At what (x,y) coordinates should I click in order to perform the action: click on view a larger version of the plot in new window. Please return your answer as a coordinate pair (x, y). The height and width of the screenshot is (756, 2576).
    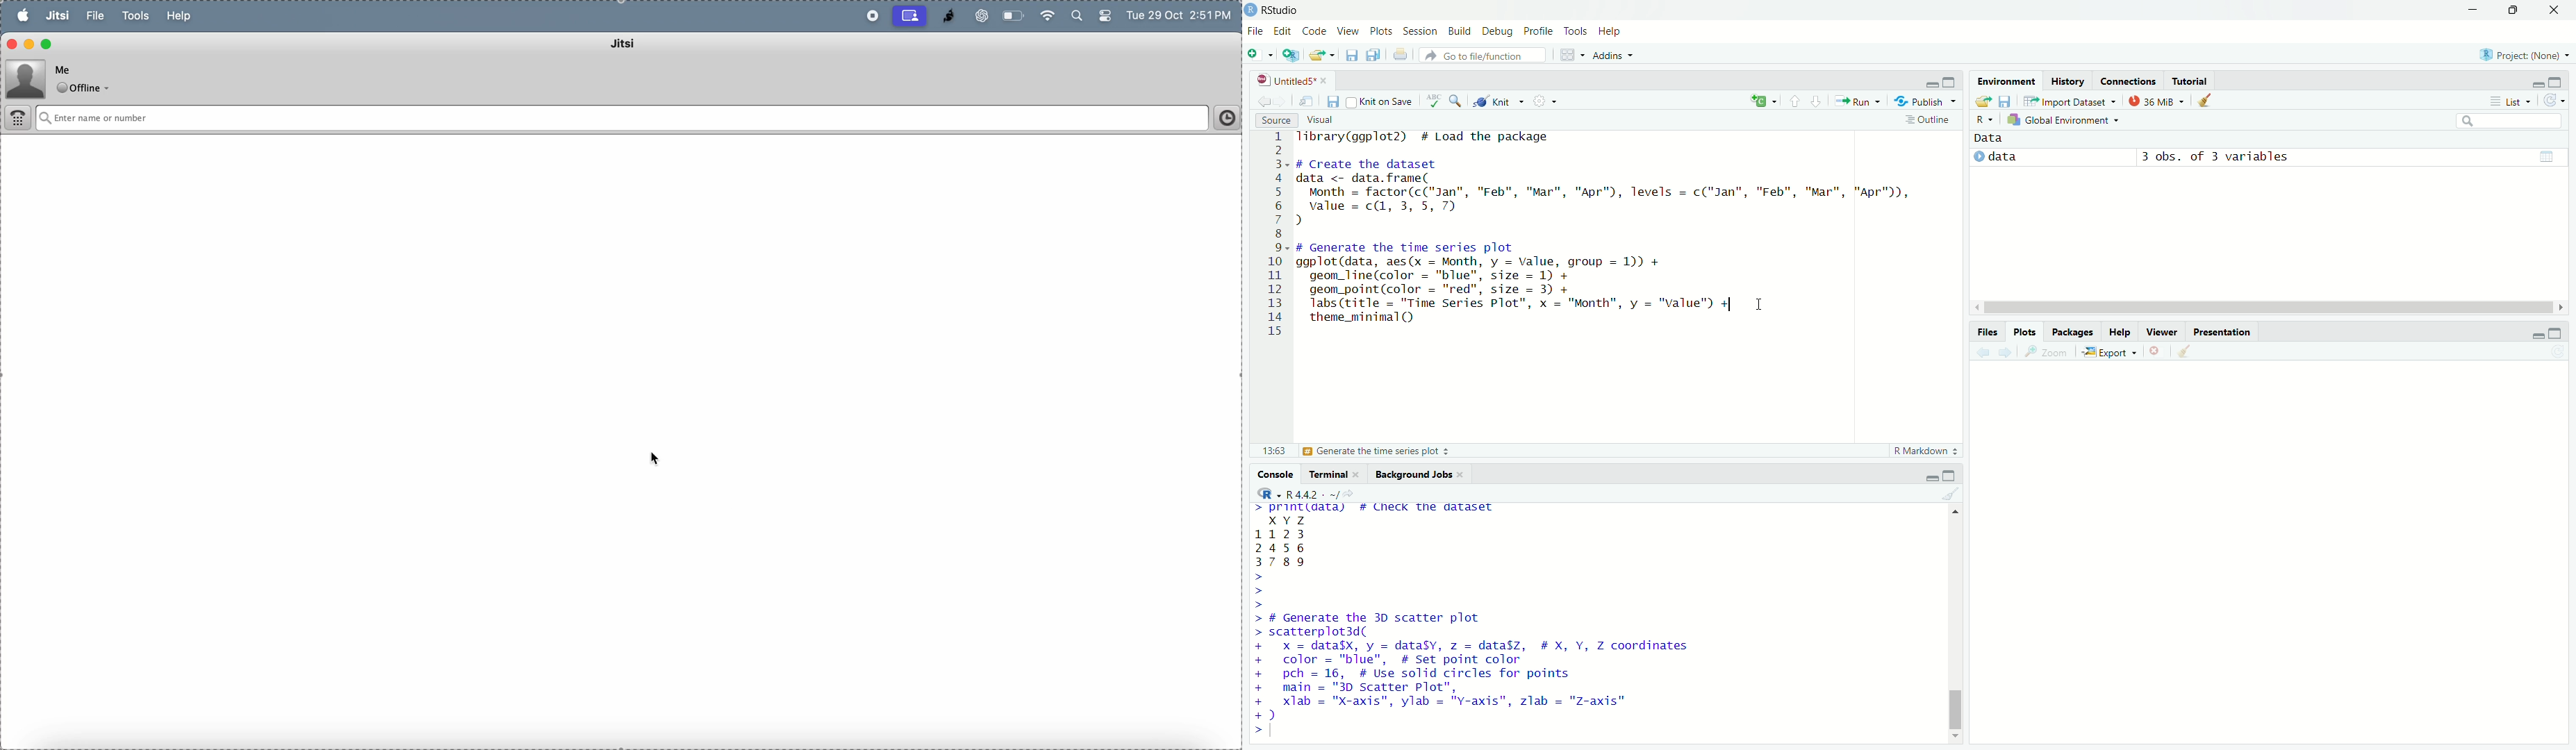
    Looking at the image, I should click on (2049, 351).